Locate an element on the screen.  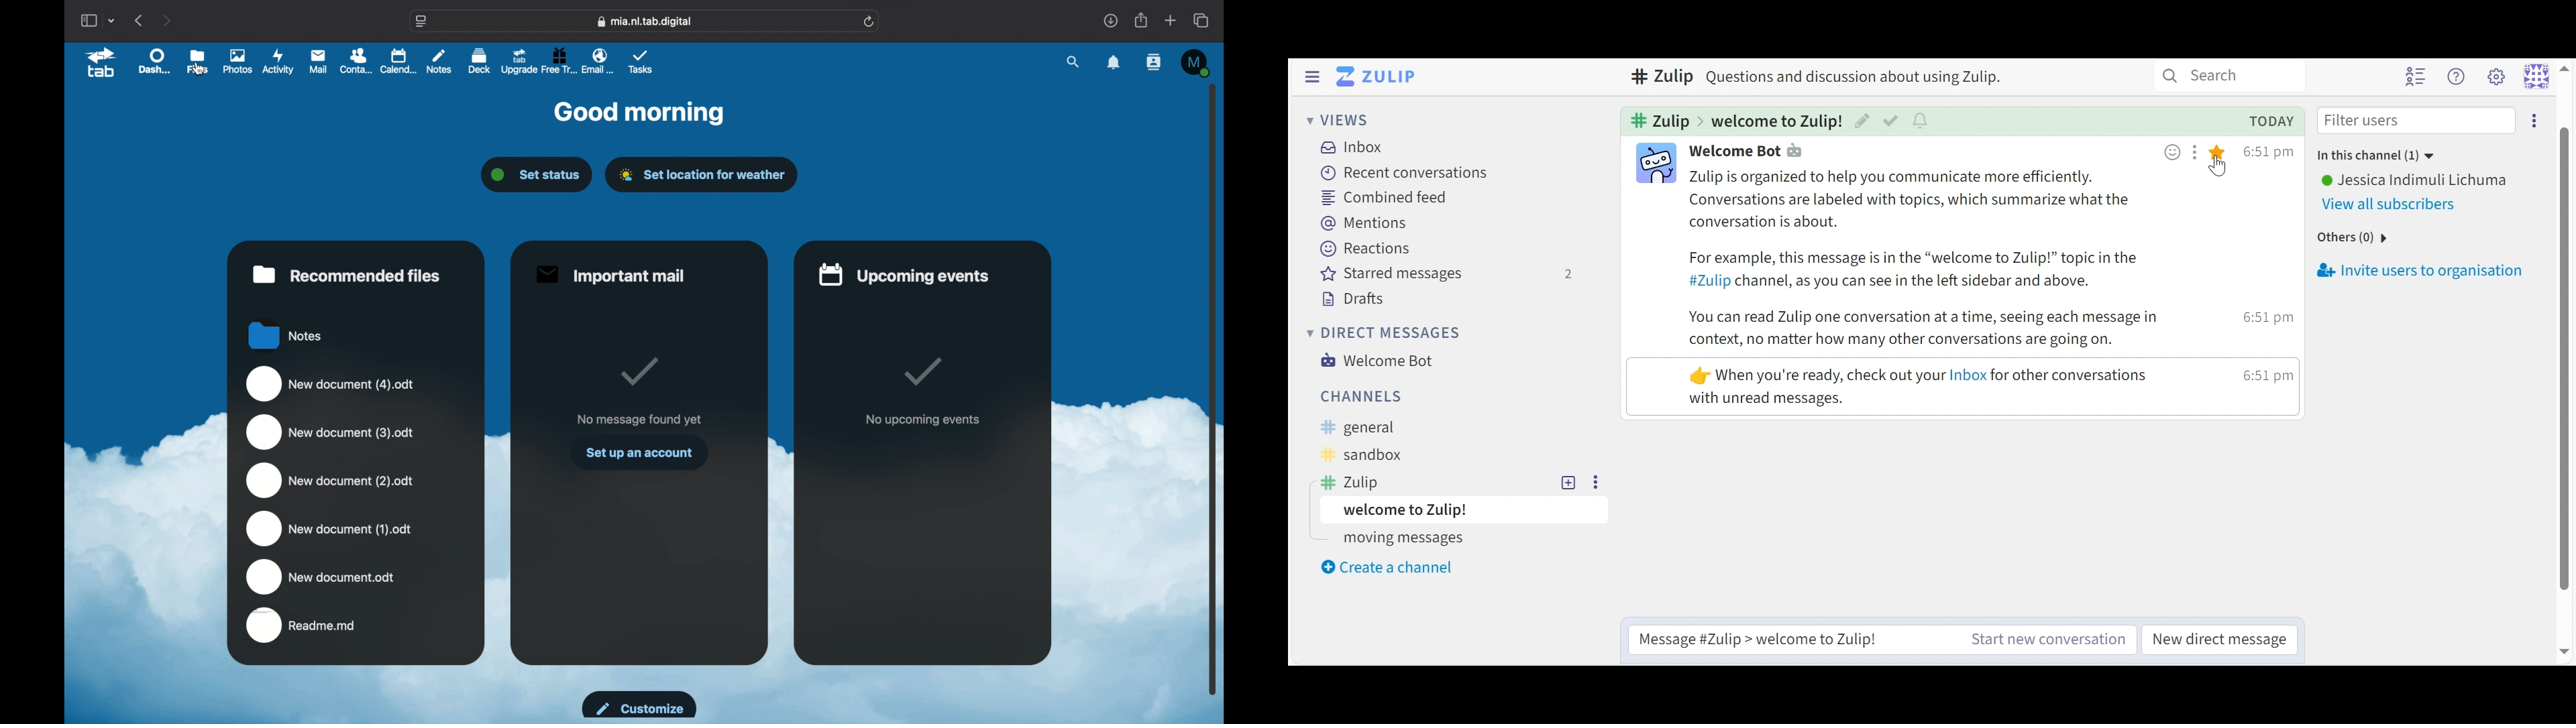
no message found yet is located at coordinates (639, 419).